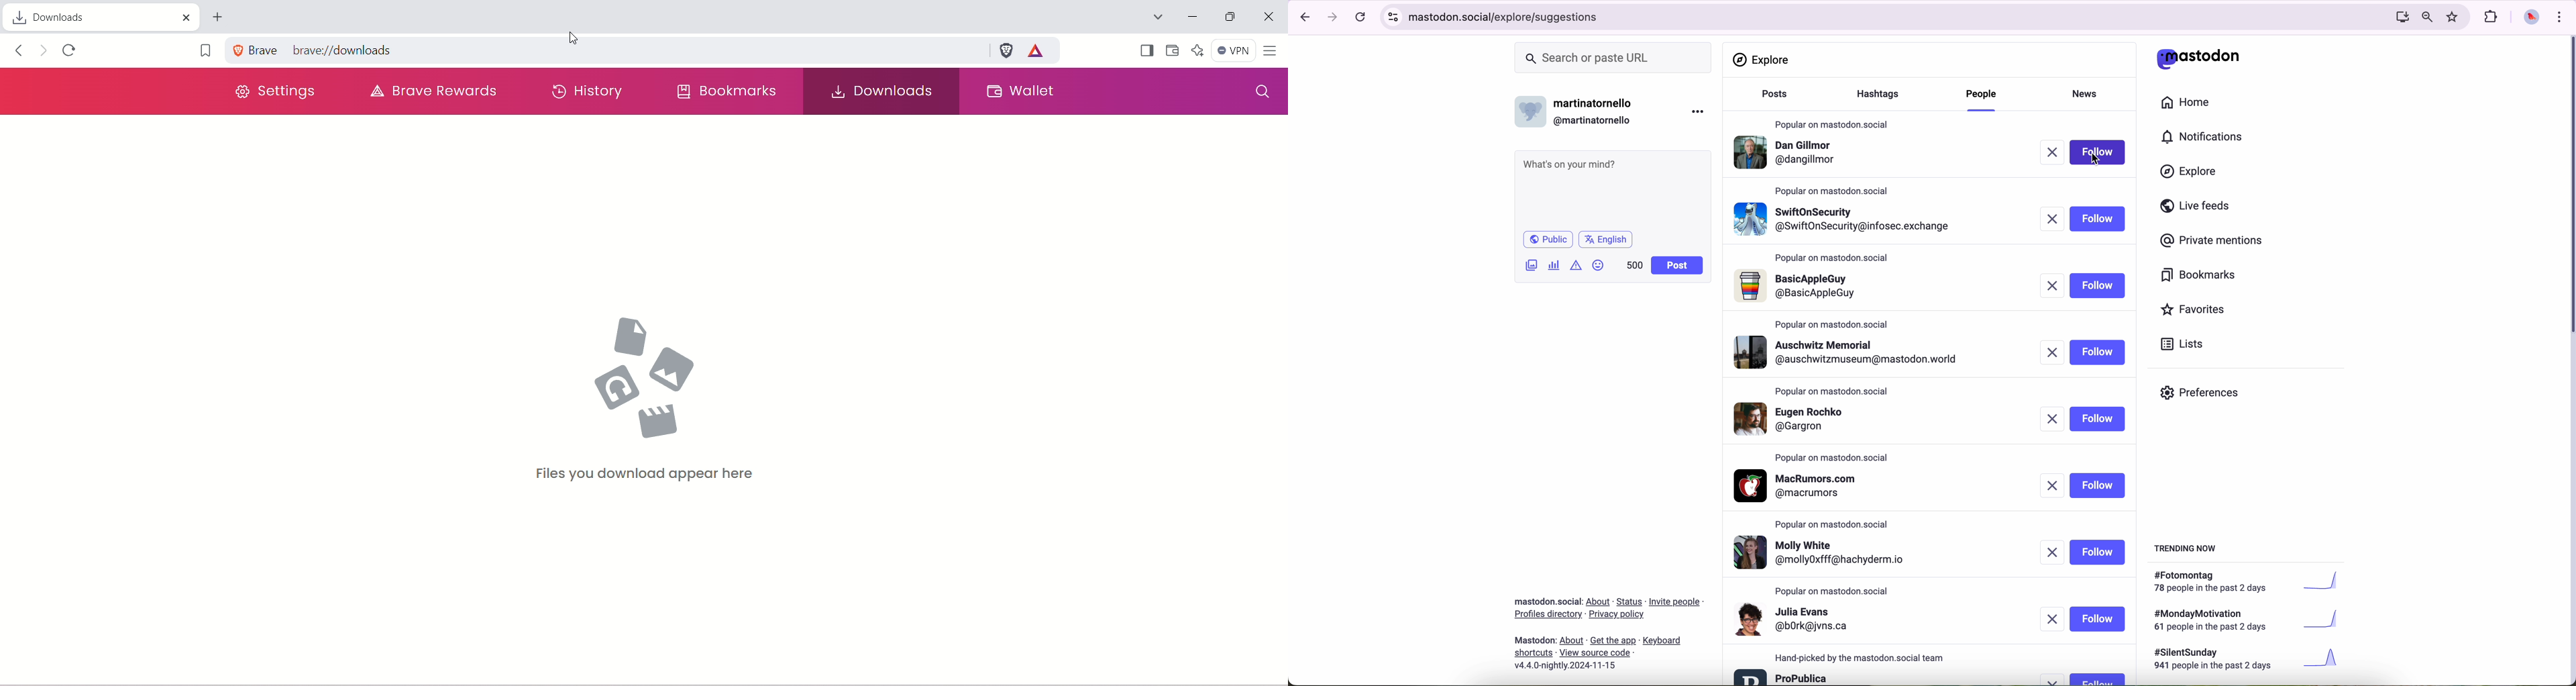 The image size is (2576, 700). Describe the element at coordinates (2426, 16) in the screenshot. I see `zoom out` at that location.